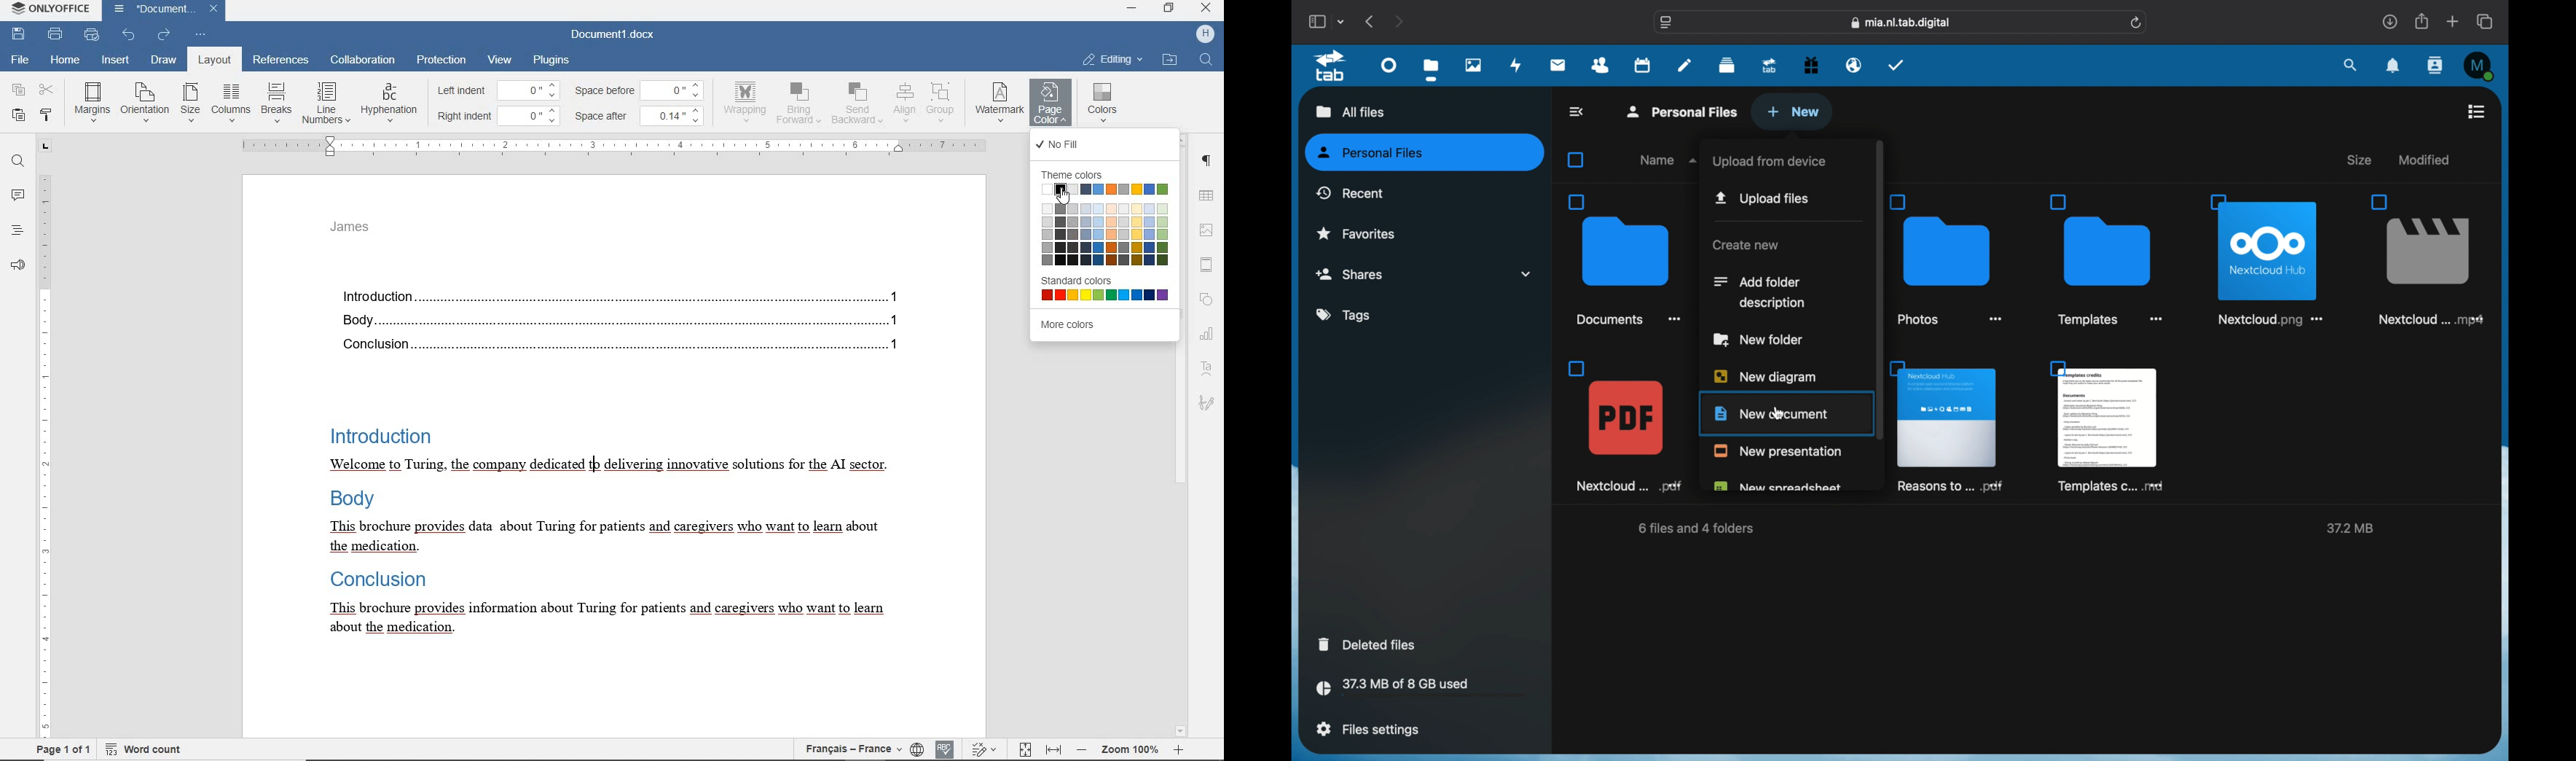 The height and width of the screenshot is (784, 2576). I want to click on dashboard, so click(1390, 64).